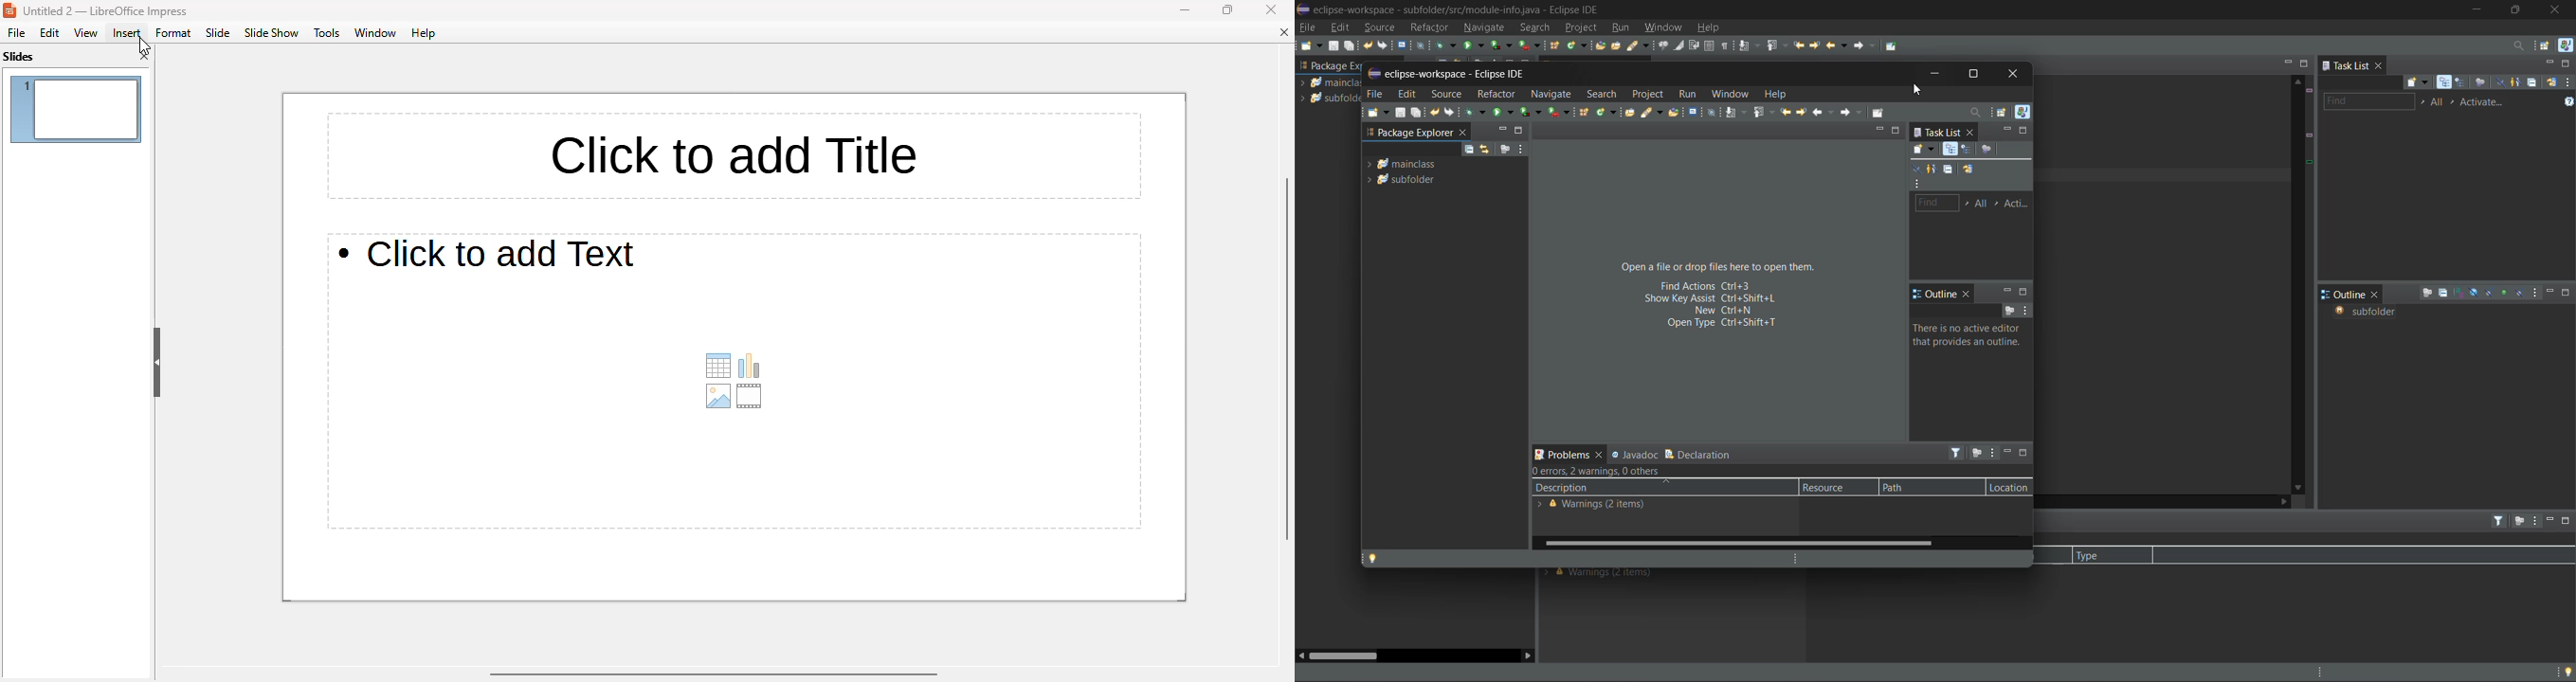 The width and height of the screenshot is (2576, 700). What do you see at coordinates (1777, 46) in the screenshot?
I see `previous annotation` at bounding box center [1777, 46].